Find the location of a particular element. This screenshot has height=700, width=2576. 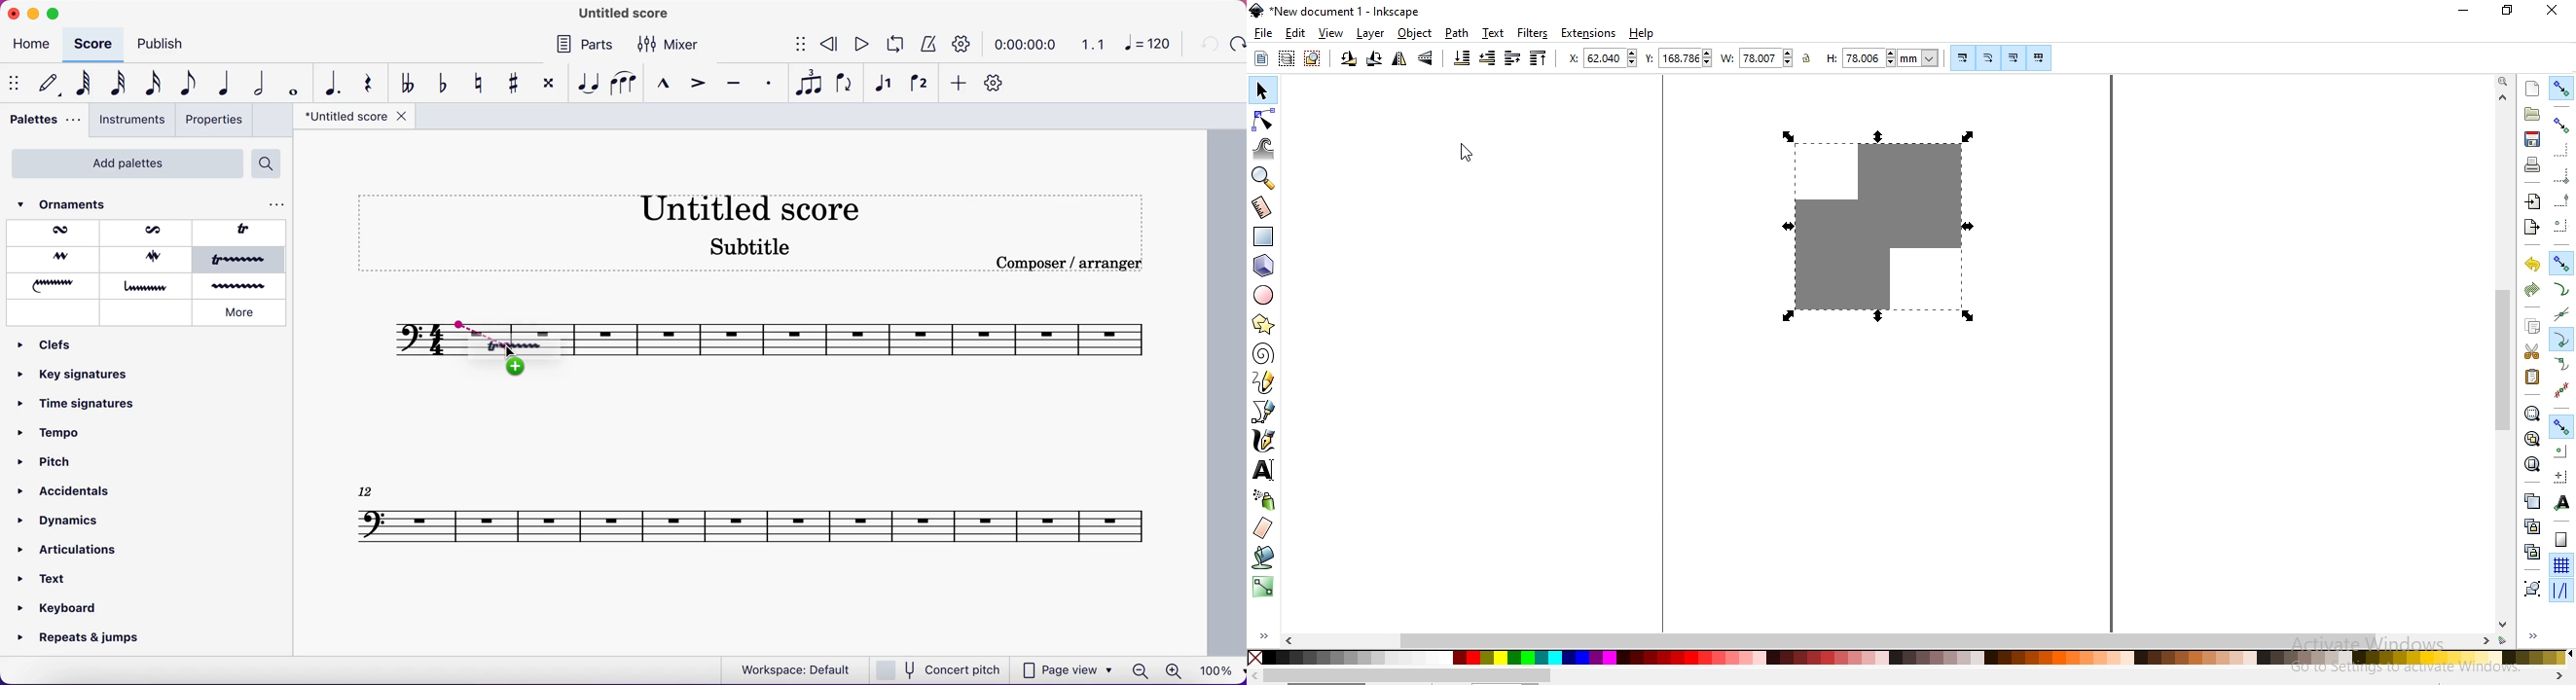

playback settings is located at coordinates (966, 43).